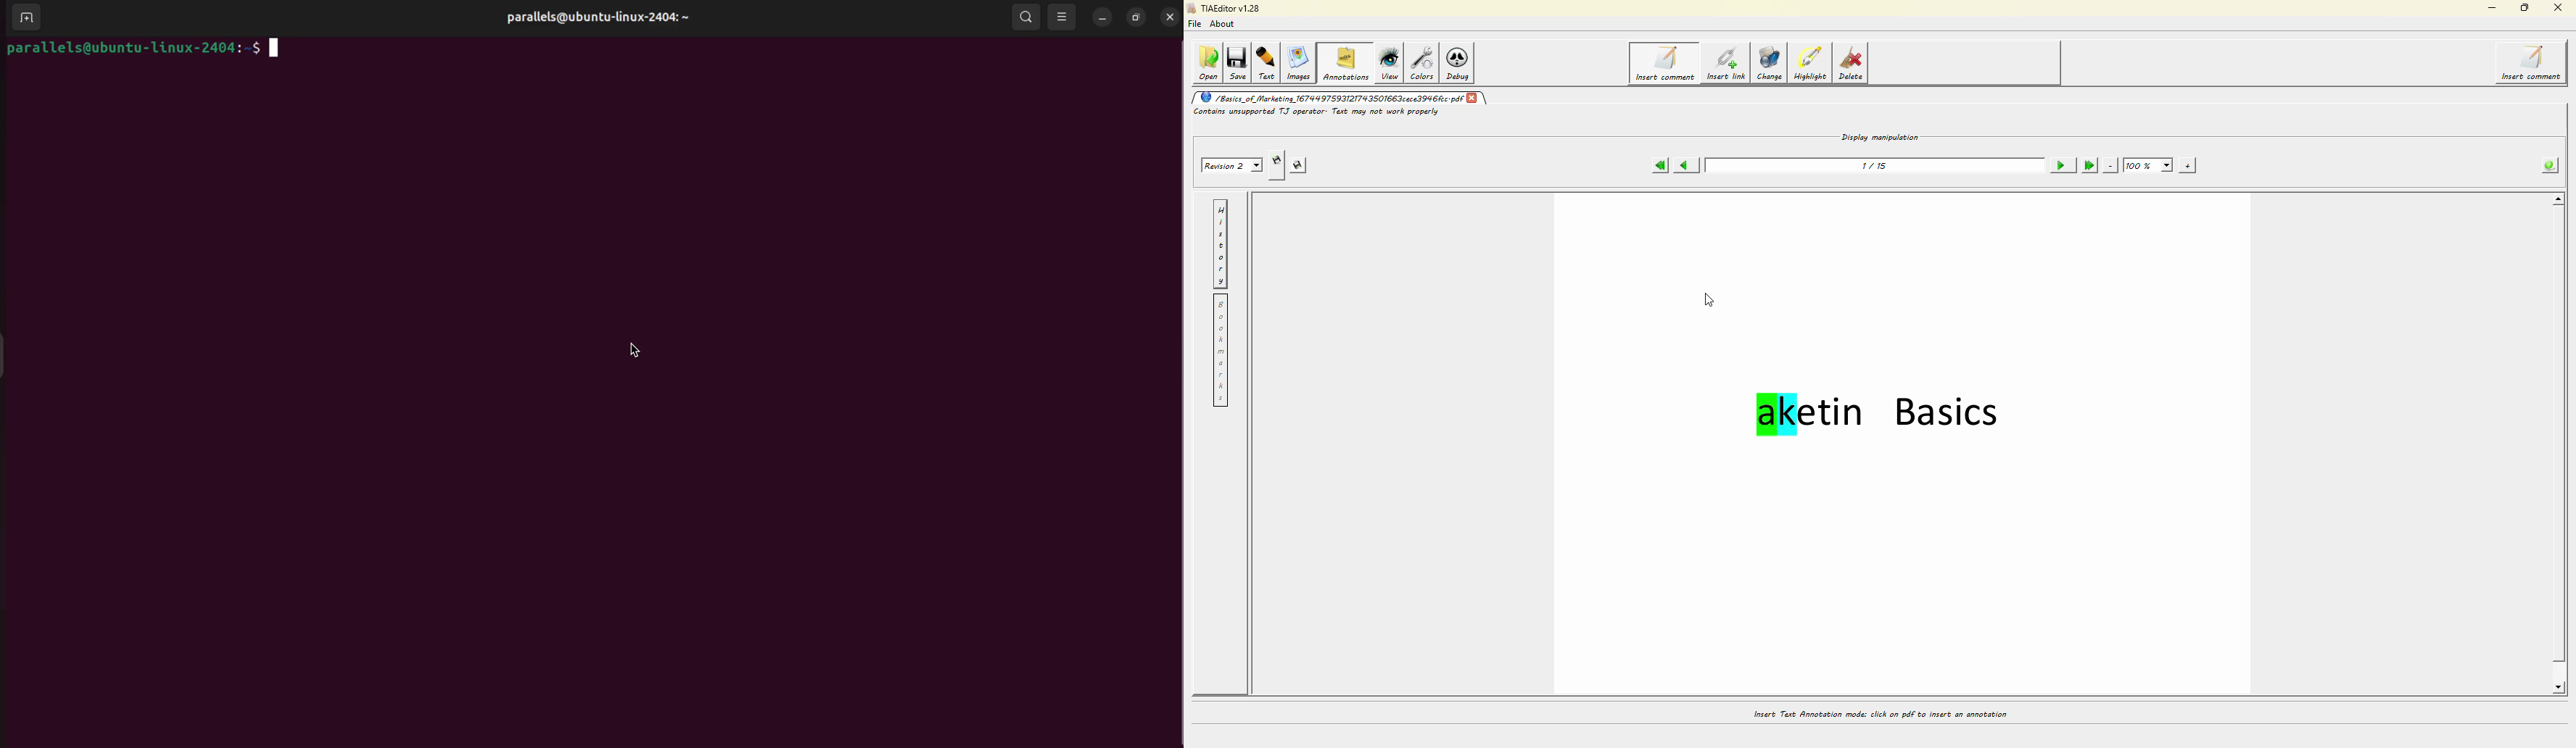  I want to click on open, so click(1208, 62).